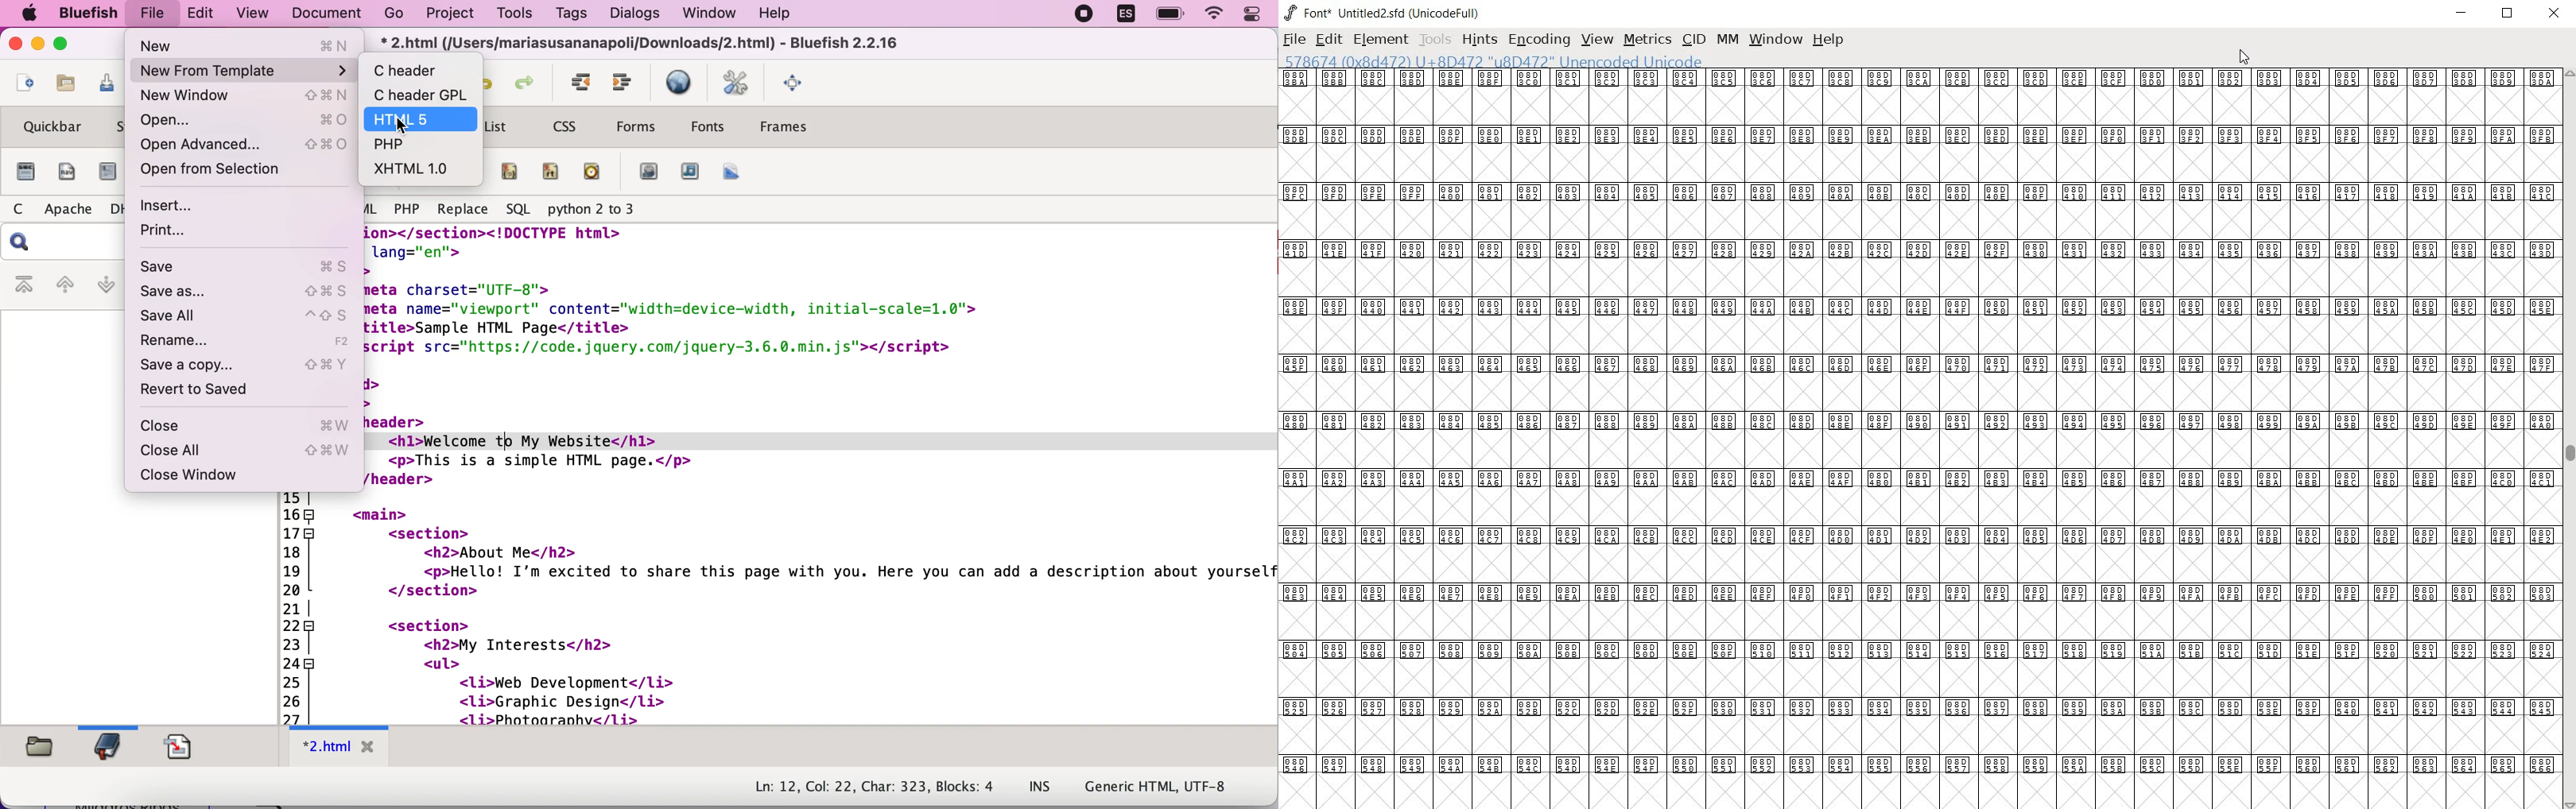 The width and height of the screenshot is (2576, 812). What do you see at coordinates (253, 342) in the screenshot?
I see `rename` at bounding box center [253, 342].